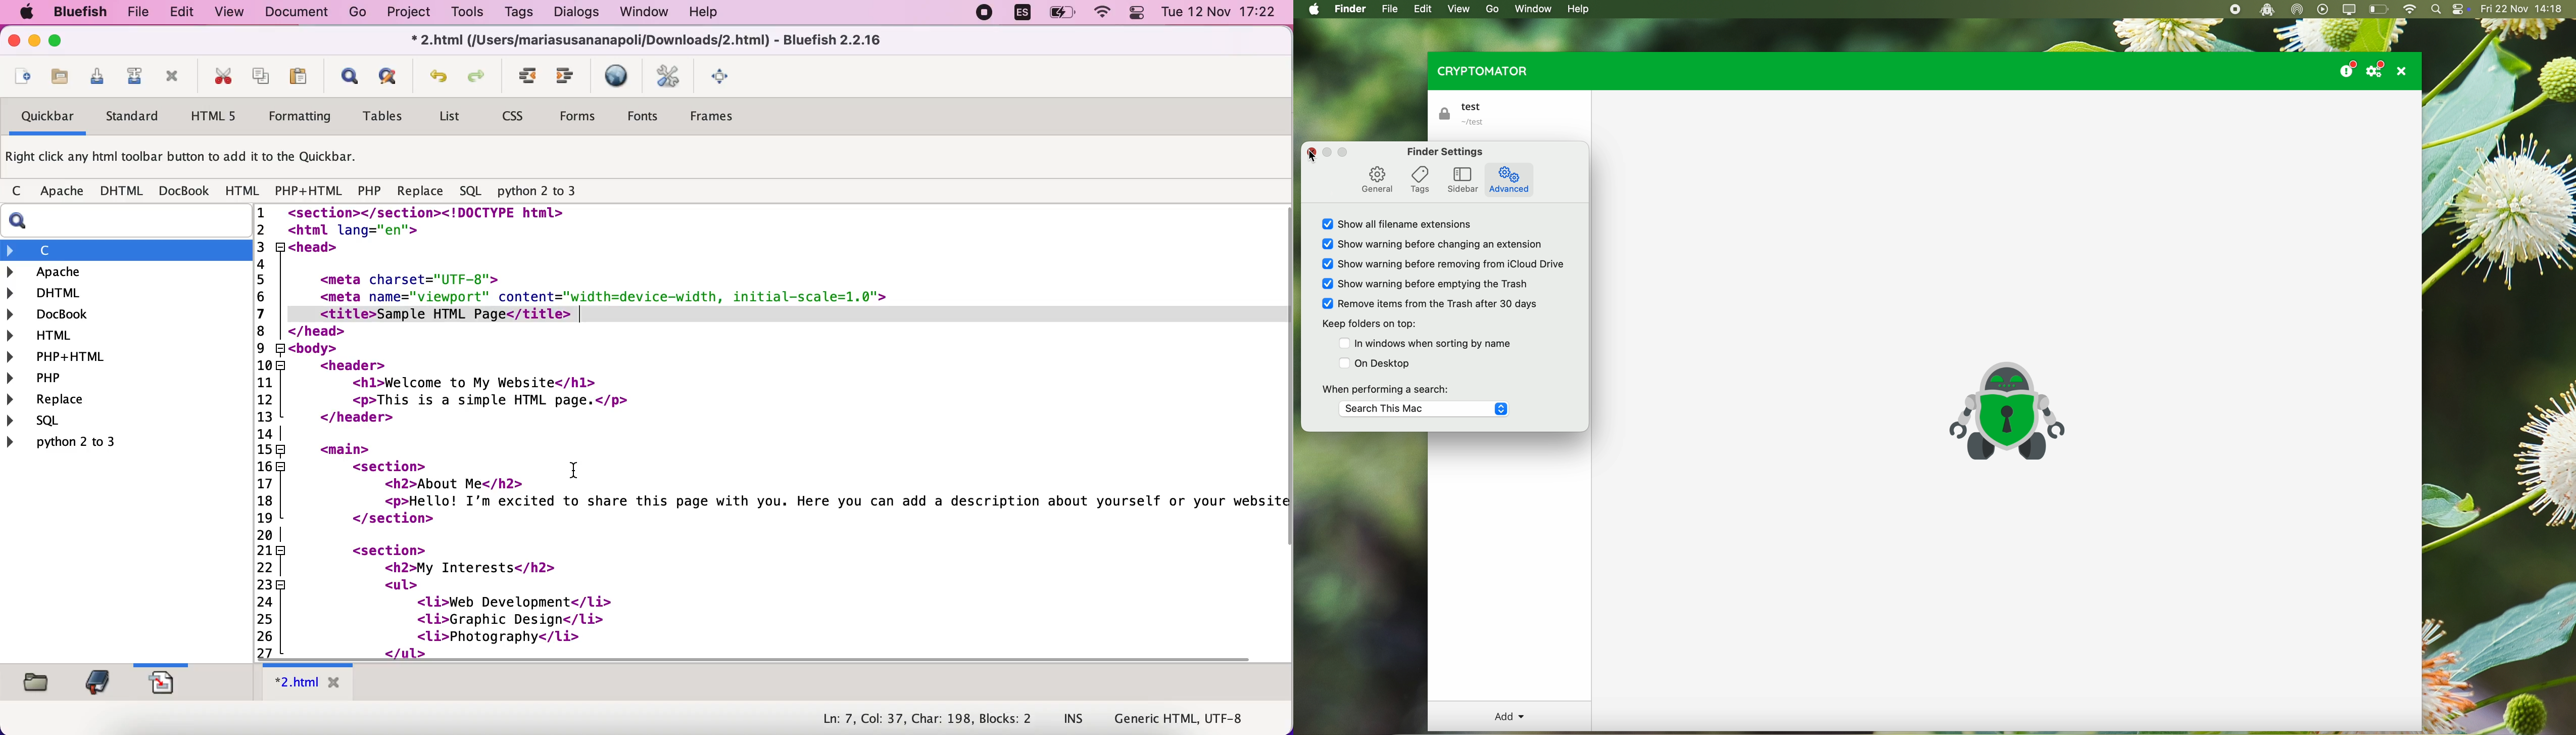 The height and width of the screenshot is (756, 2576). What do you see at coordinates (1336, 153) in the screenshot?
I see `disable buttons` at bounding box center [1336, 153].